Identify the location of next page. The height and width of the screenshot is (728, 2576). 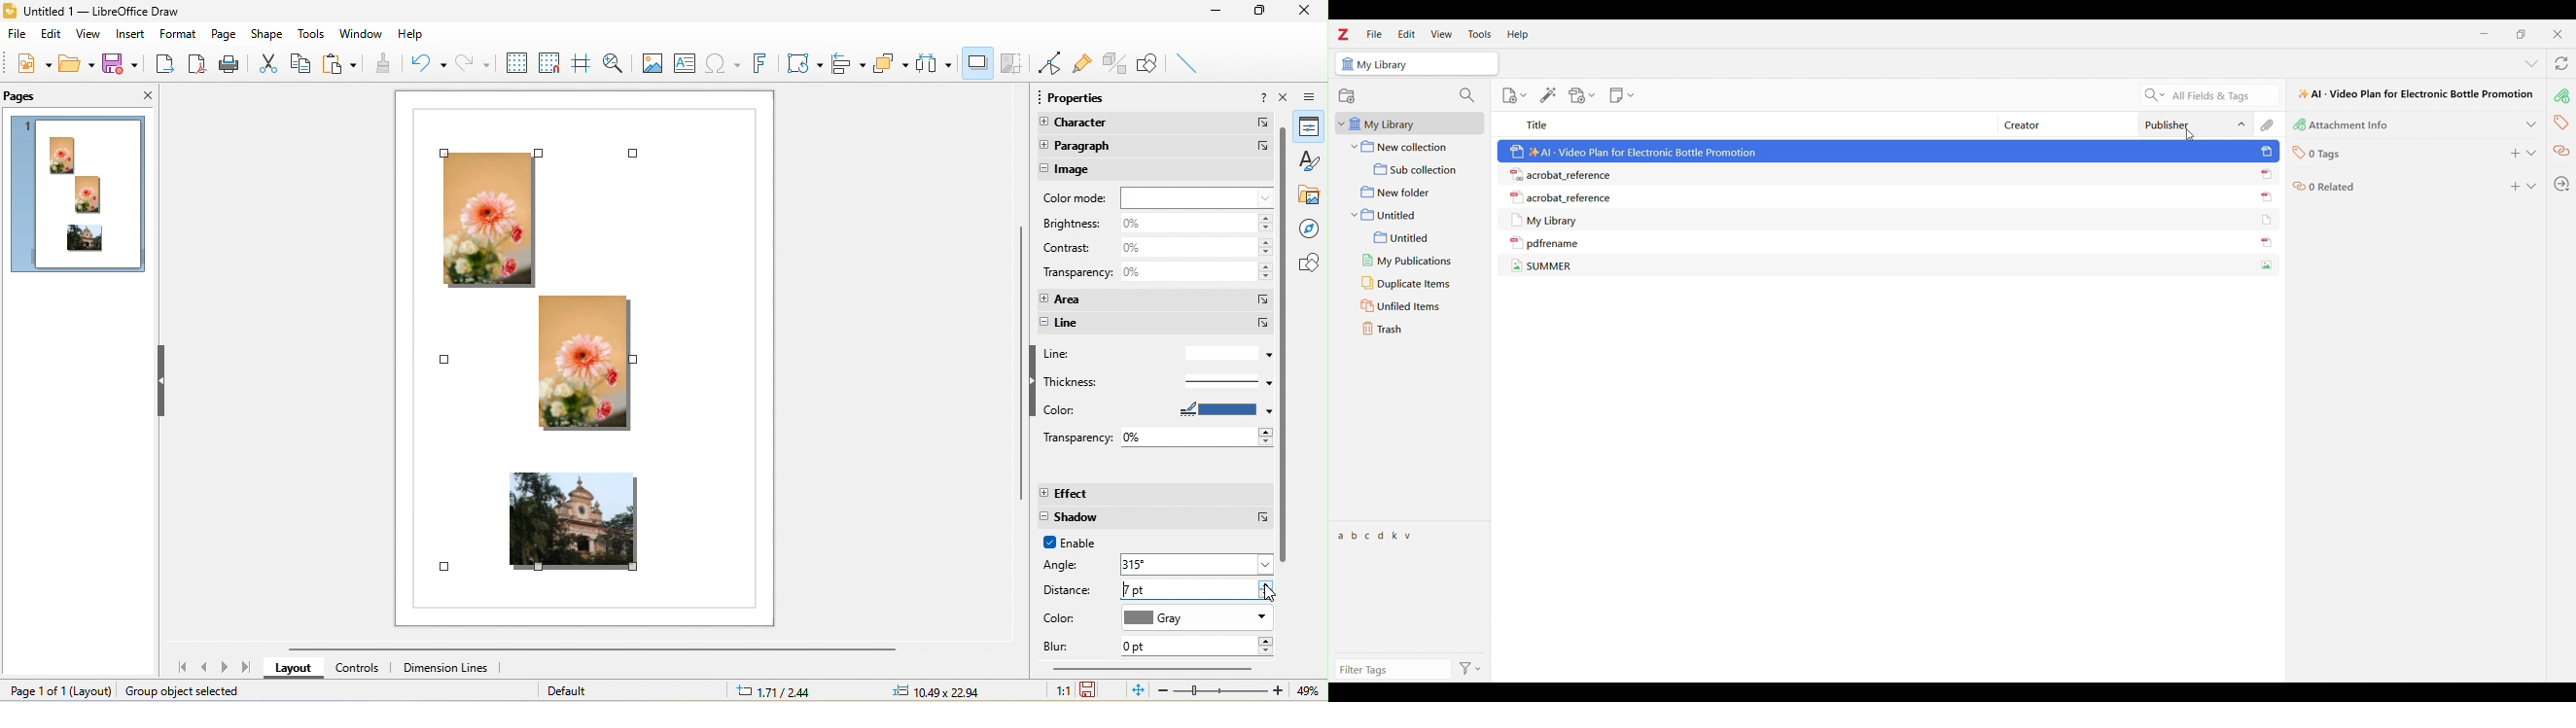
(227, 668).